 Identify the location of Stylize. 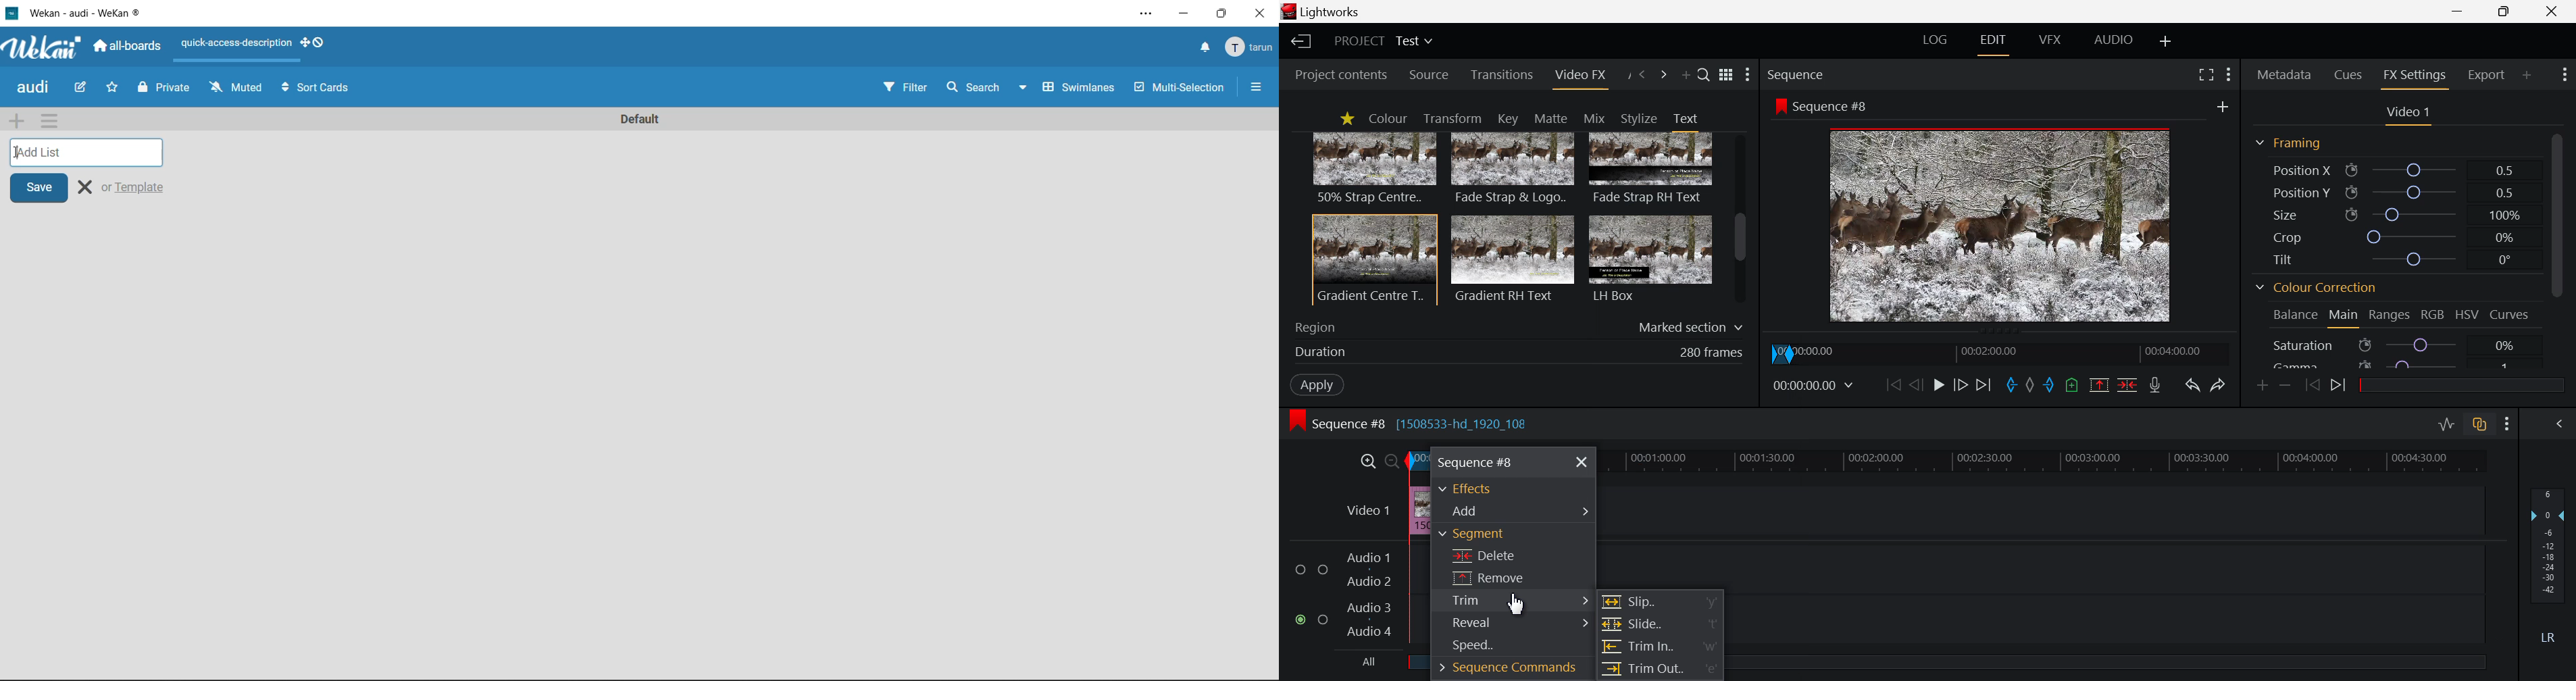
(1639, 118).